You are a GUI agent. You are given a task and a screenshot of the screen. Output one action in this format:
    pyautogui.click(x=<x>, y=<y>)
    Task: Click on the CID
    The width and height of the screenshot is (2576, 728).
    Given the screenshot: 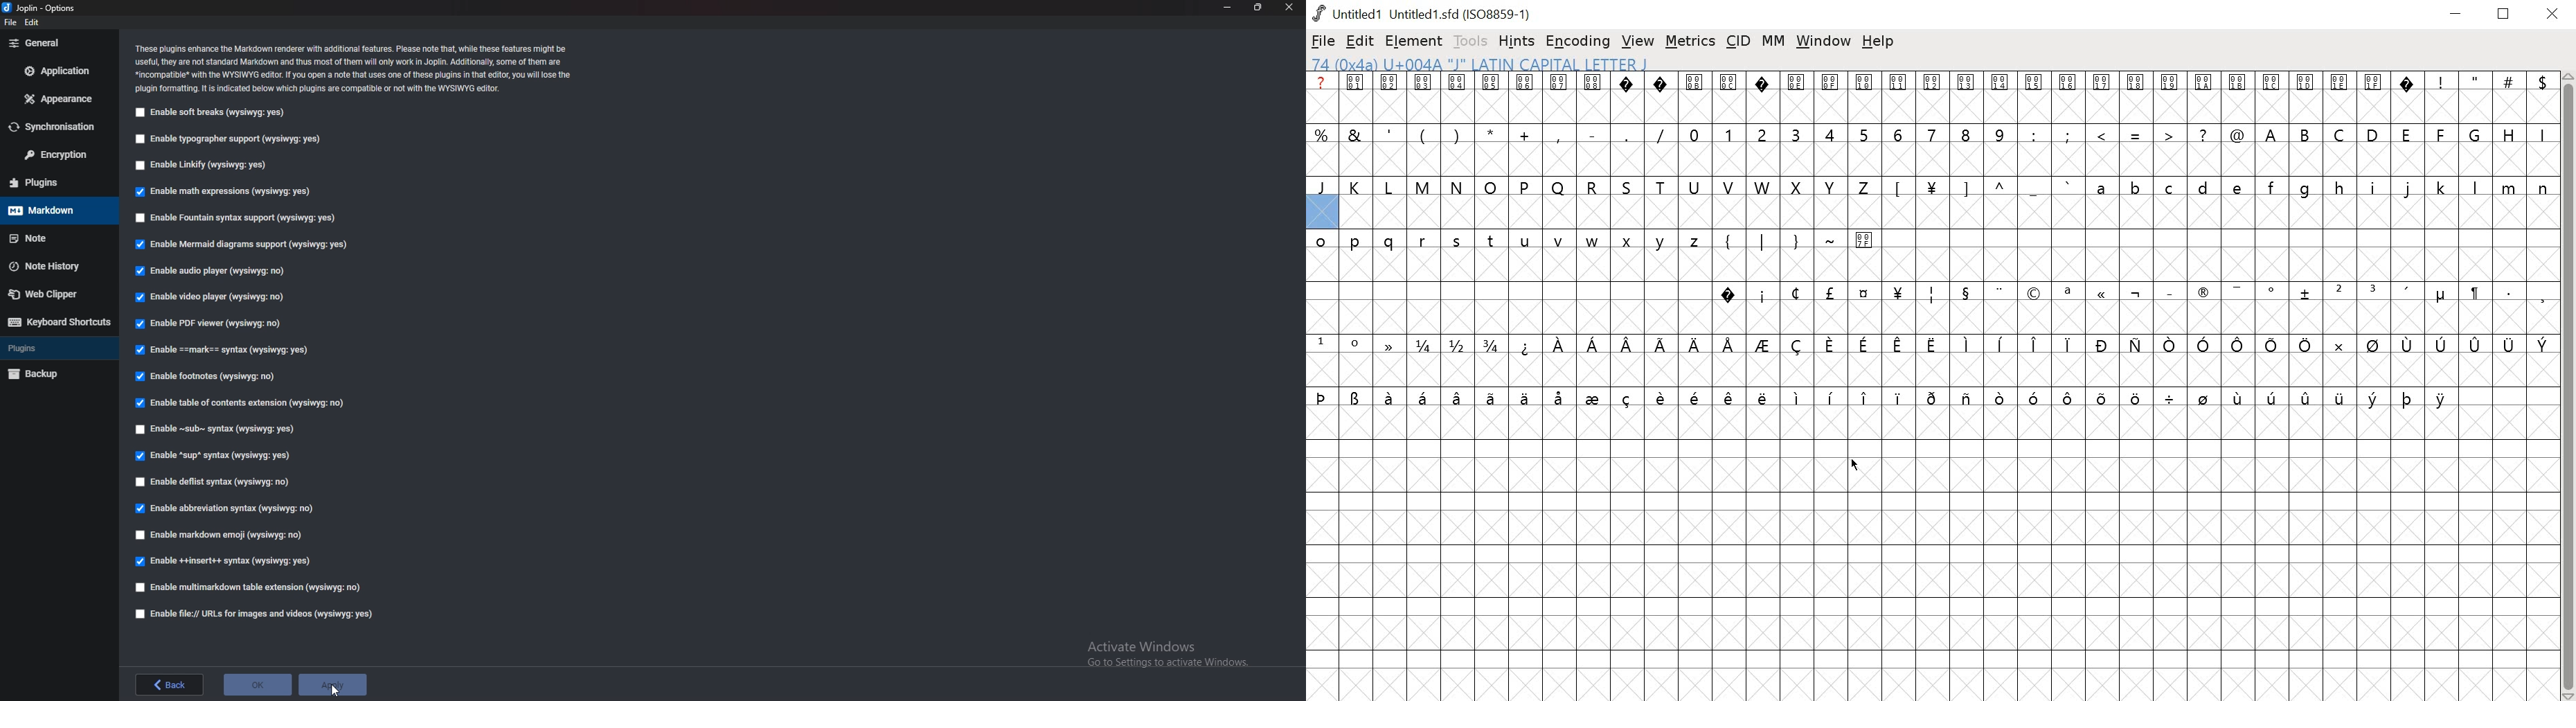 What is the action you would take?
    pyautogui.click(x=1739, y=40)
    